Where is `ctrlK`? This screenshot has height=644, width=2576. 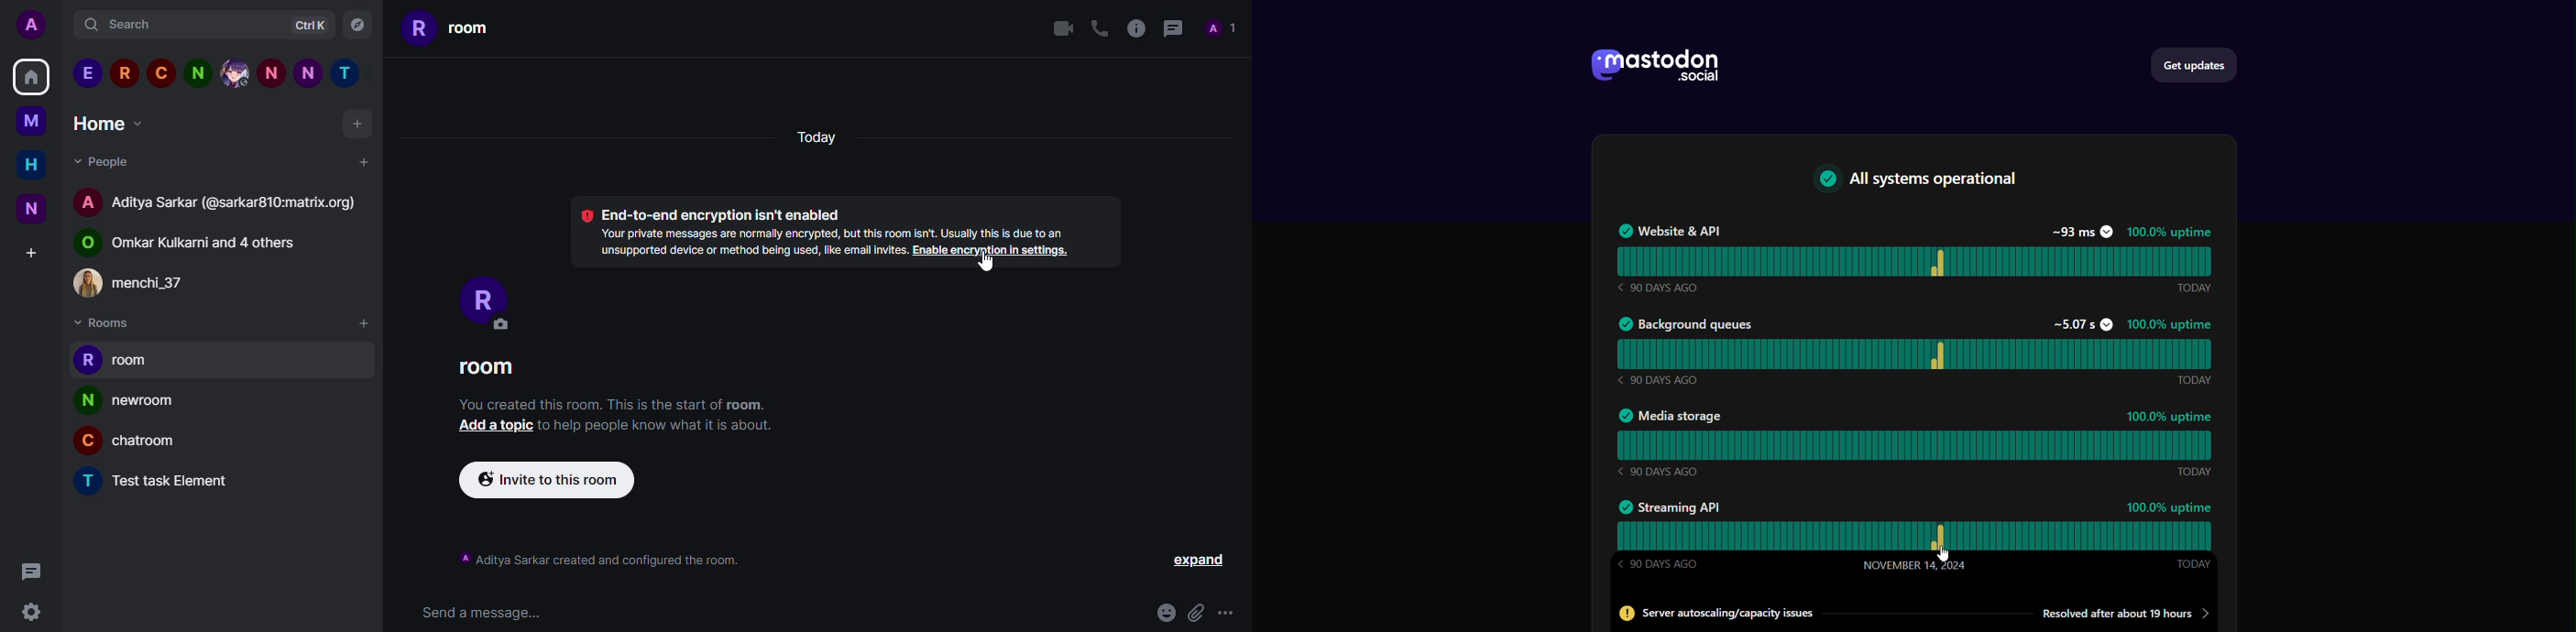
ctrlK is located at coordinates (303, 27).